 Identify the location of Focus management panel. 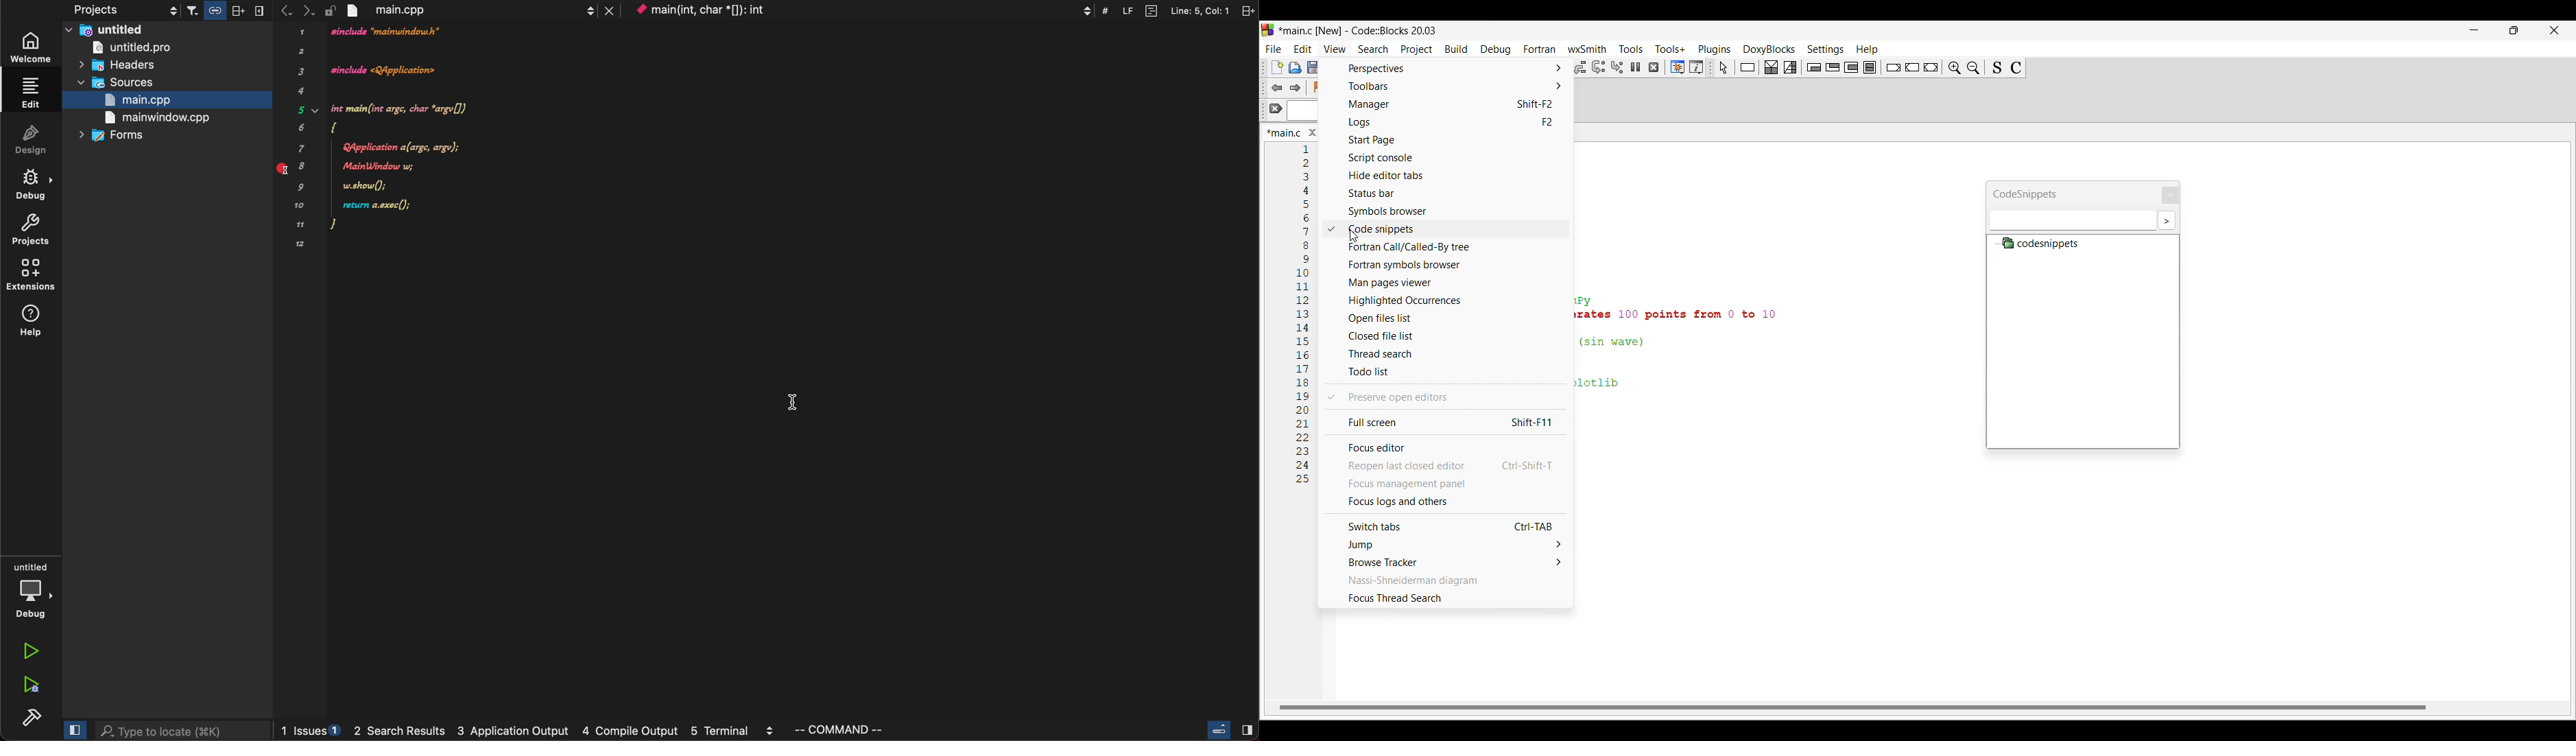
(1447, 484).